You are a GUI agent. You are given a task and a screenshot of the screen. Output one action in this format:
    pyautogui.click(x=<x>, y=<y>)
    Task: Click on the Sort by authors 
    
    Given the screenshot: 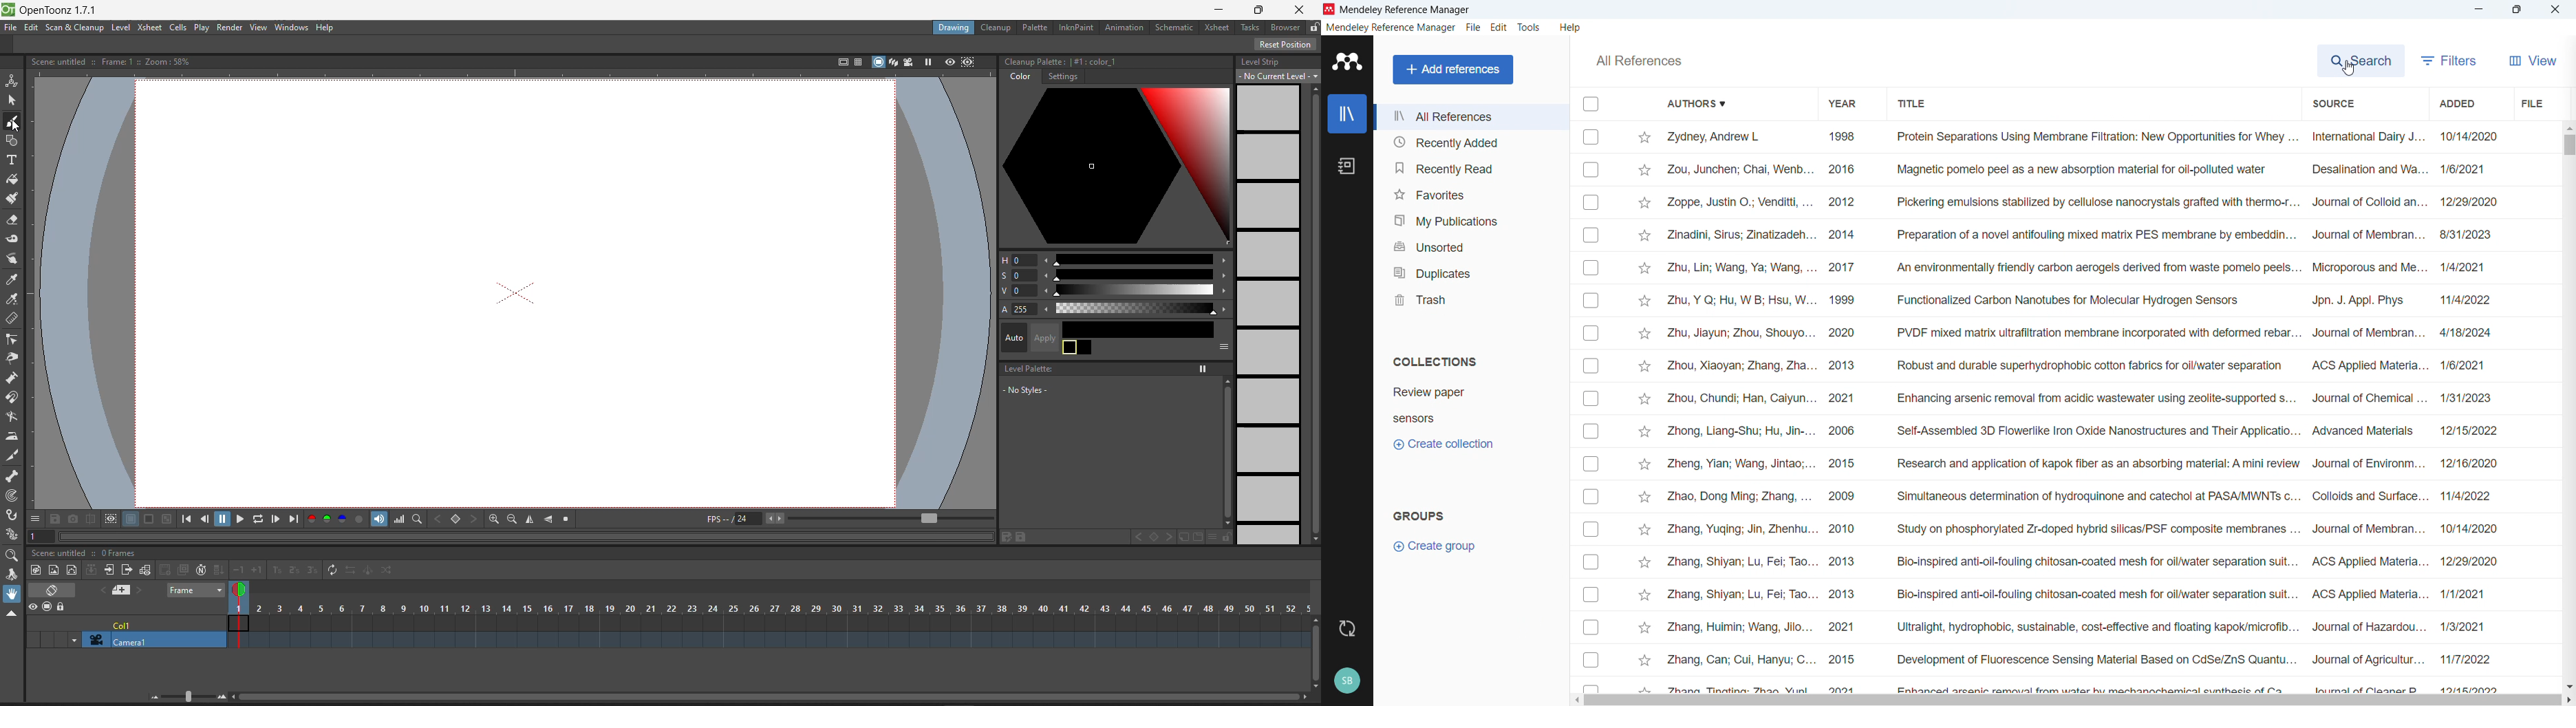 What is the action you would take?
    pyautogui.click(x=1694, y=103)
    